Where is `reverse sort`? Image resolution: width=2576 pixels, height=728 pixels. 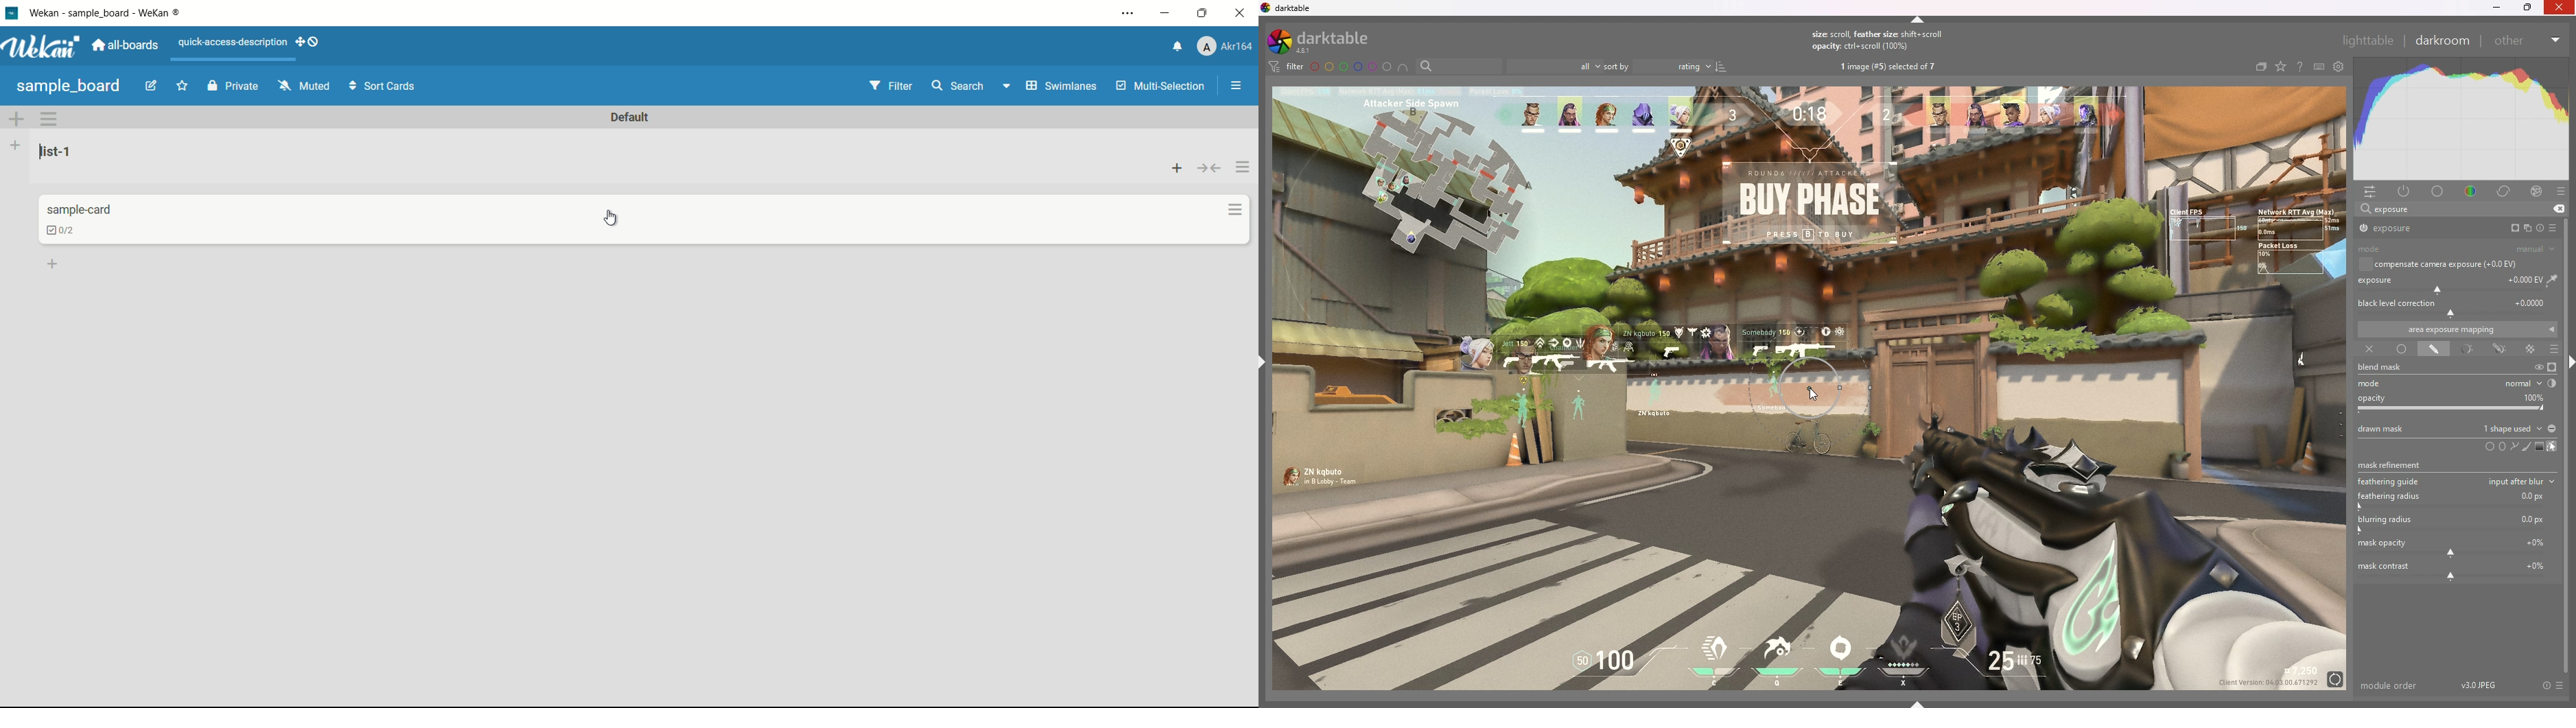 reverse sort is located at coordinates (1722, 67).